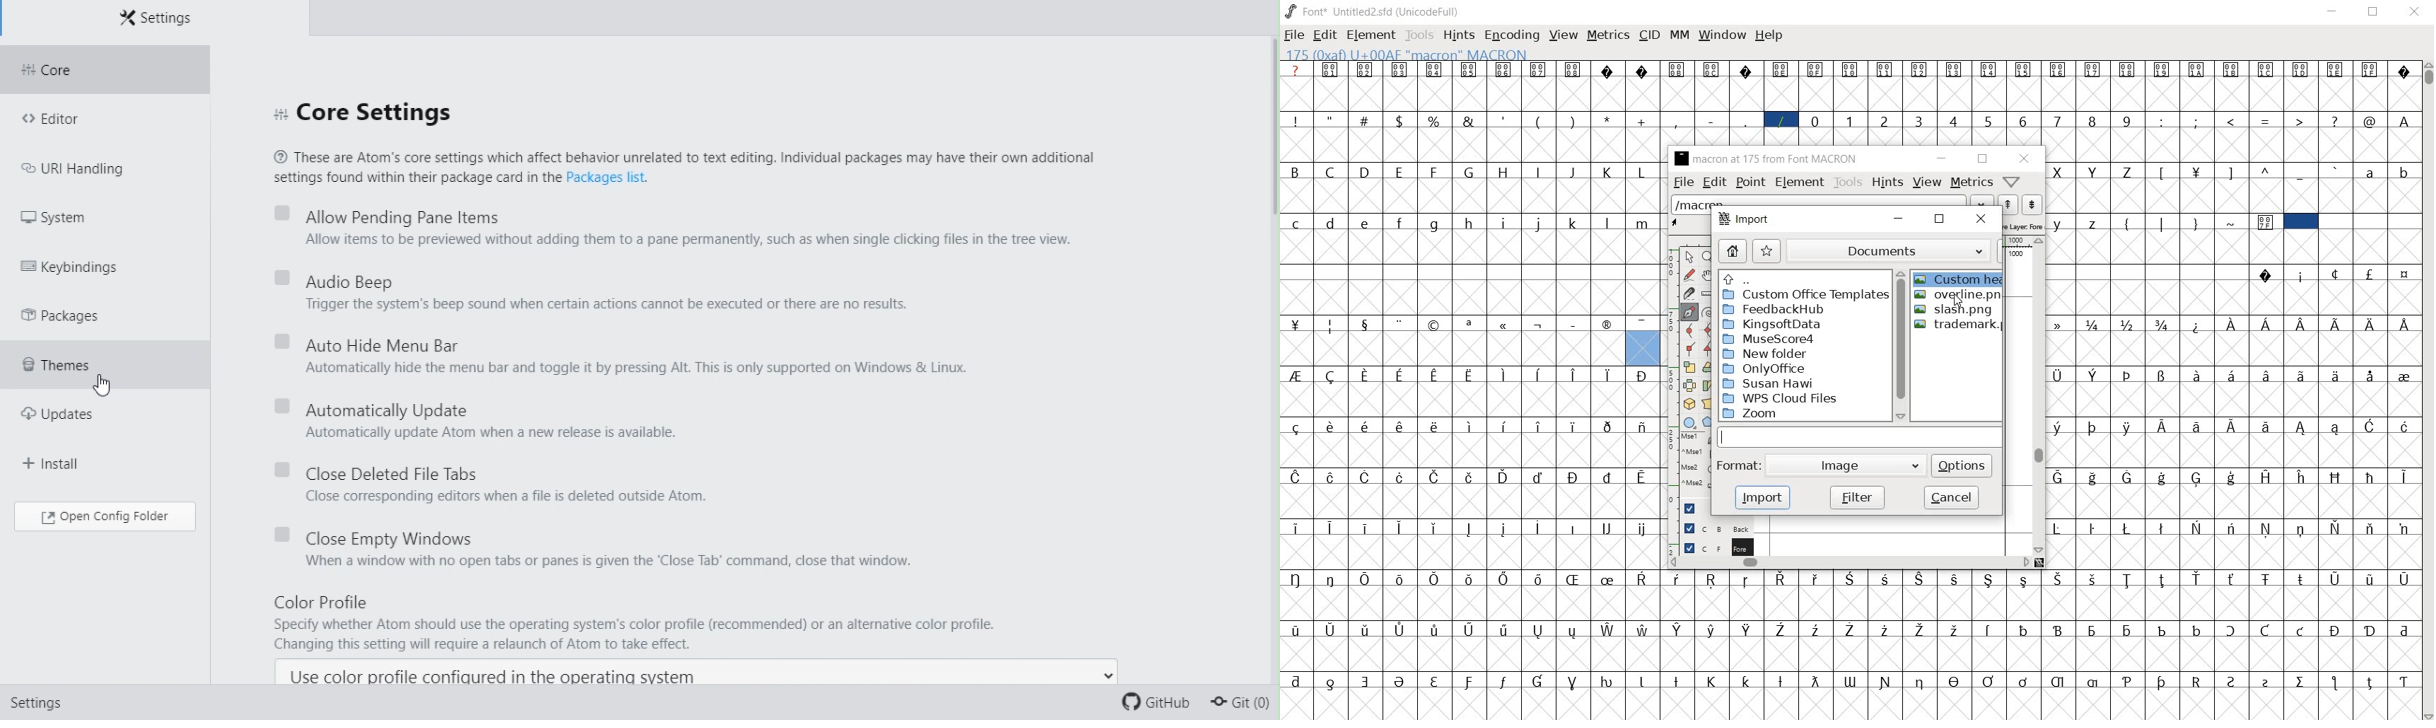 The image size is (2436, 728). What do you see at coordinates (1956, 680) in the screenshot?
I see `Symbol` at bounding box center [1956, 680].